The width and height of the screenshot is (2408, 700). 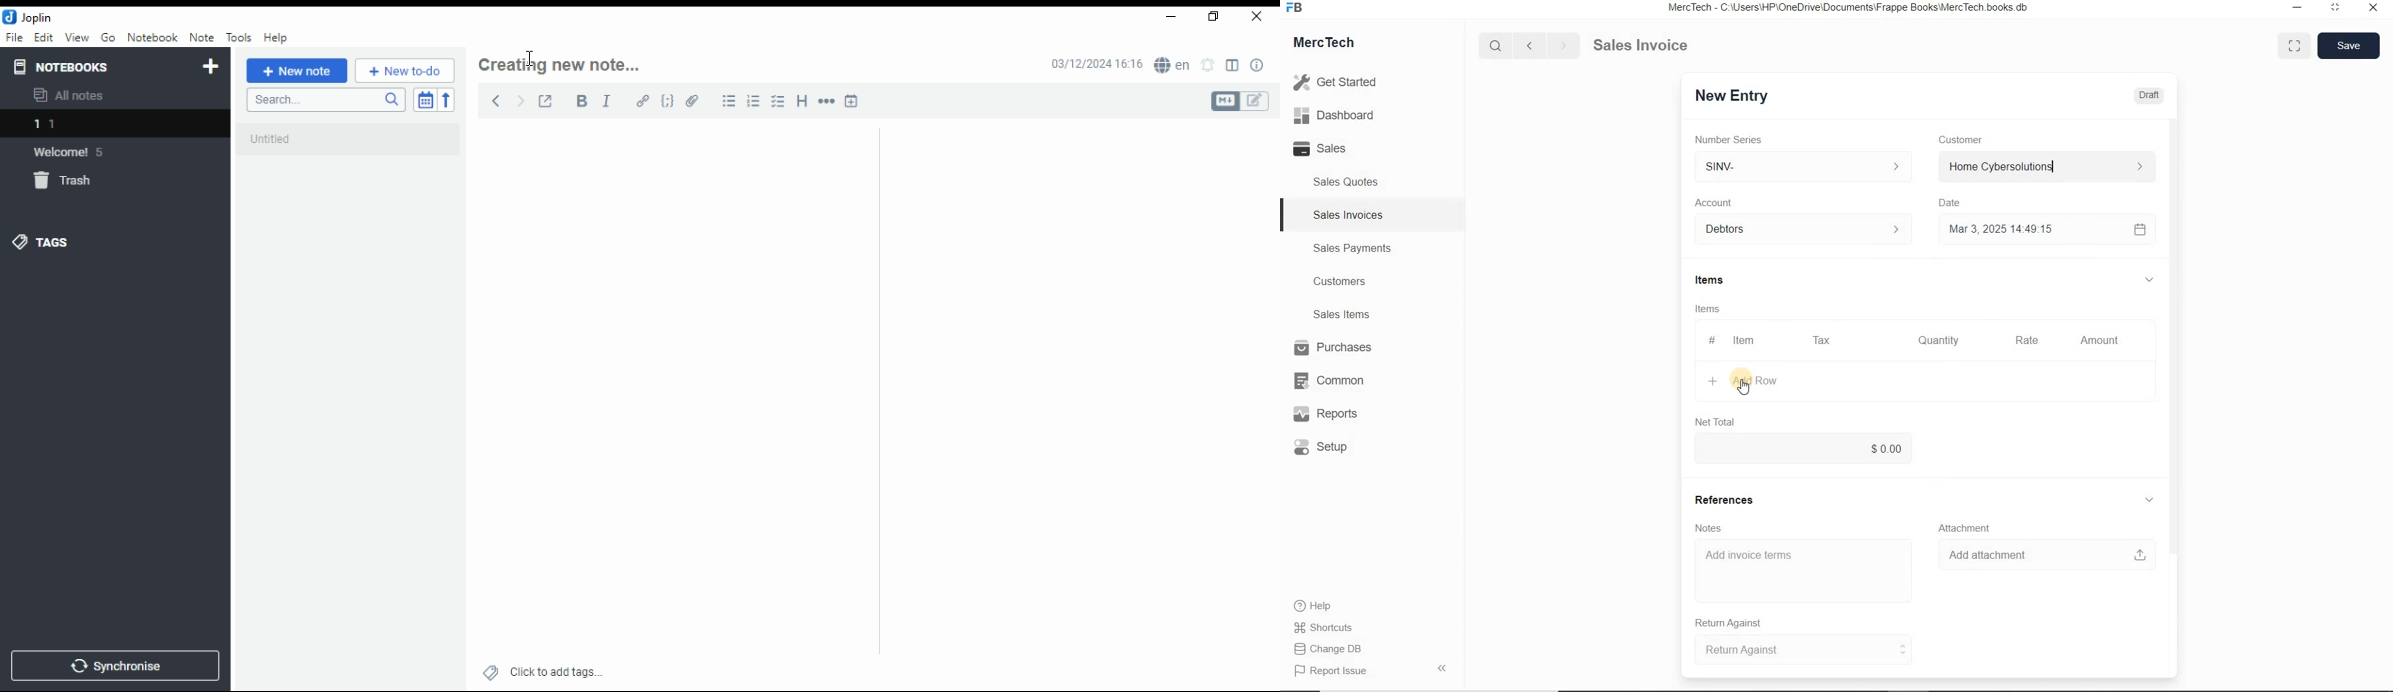 What do you see at coordinates (2099, 341) in the screenshot?
I see `Amount` at bounding box center [2099, 341].